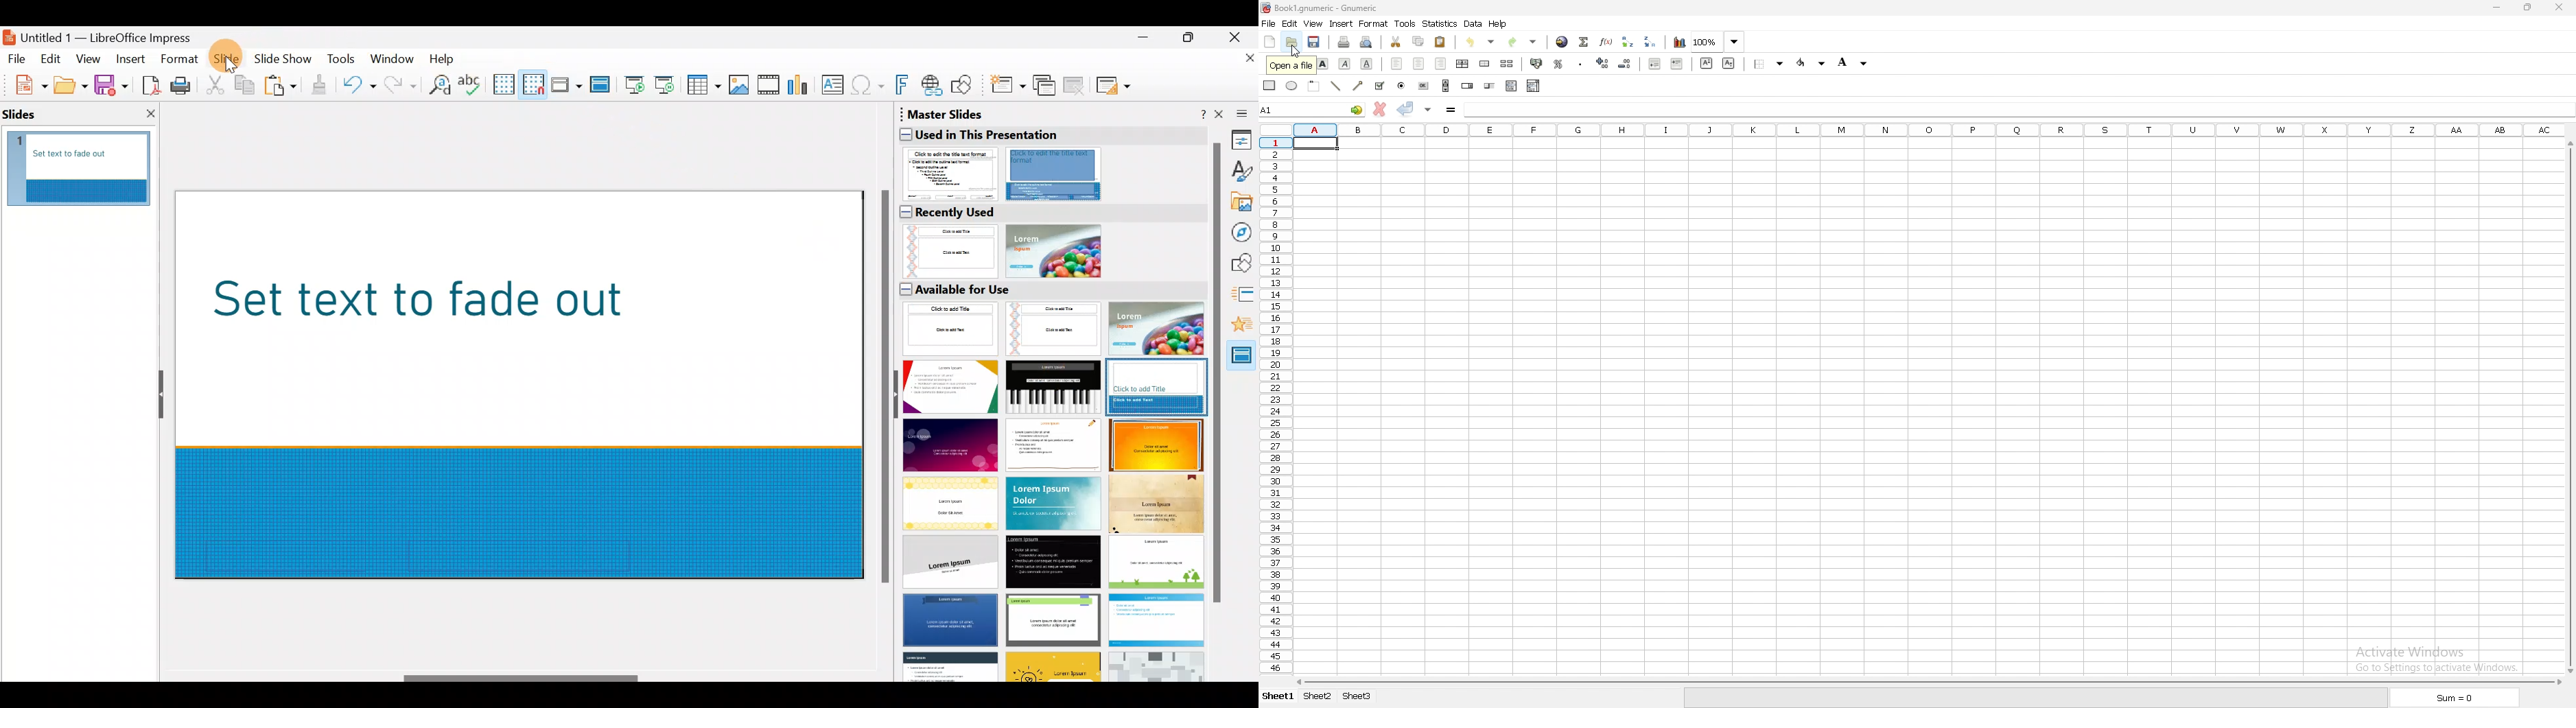 The image size is (2576, 728). I want to click on Clone formatting, so click(321, 85).